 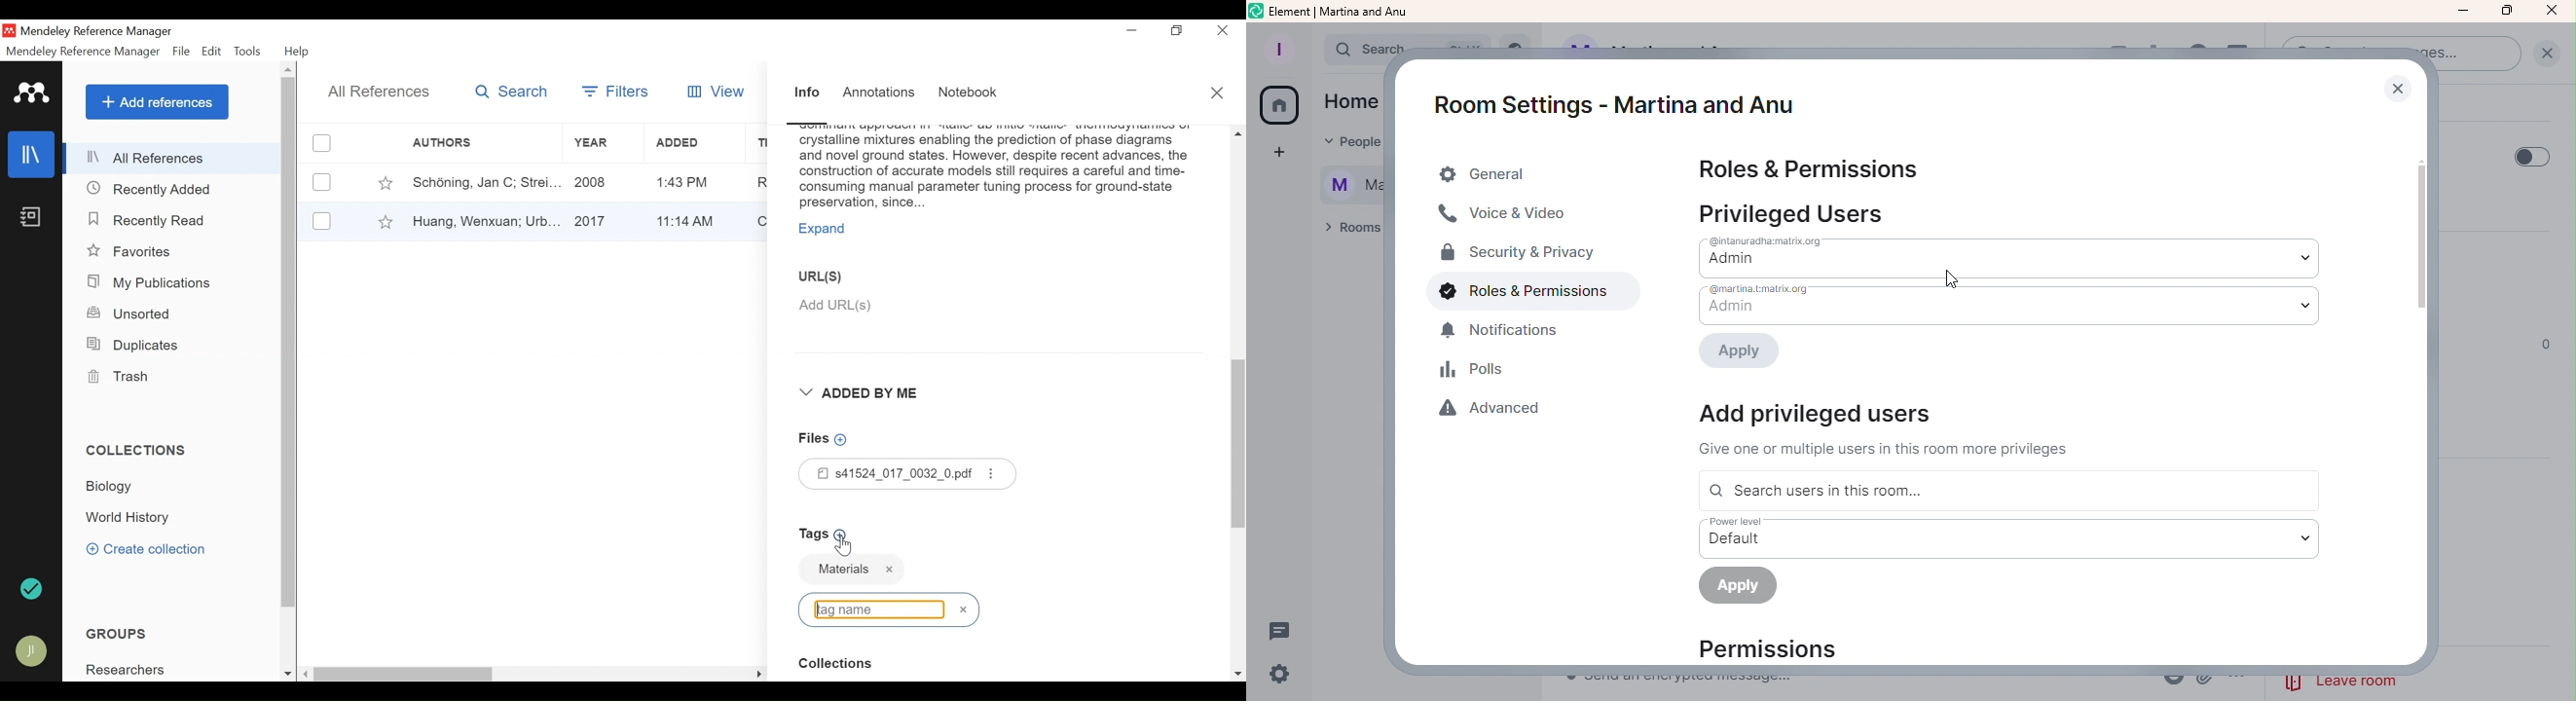 I want to click on Scroll down, so click(x=1238, y=675).